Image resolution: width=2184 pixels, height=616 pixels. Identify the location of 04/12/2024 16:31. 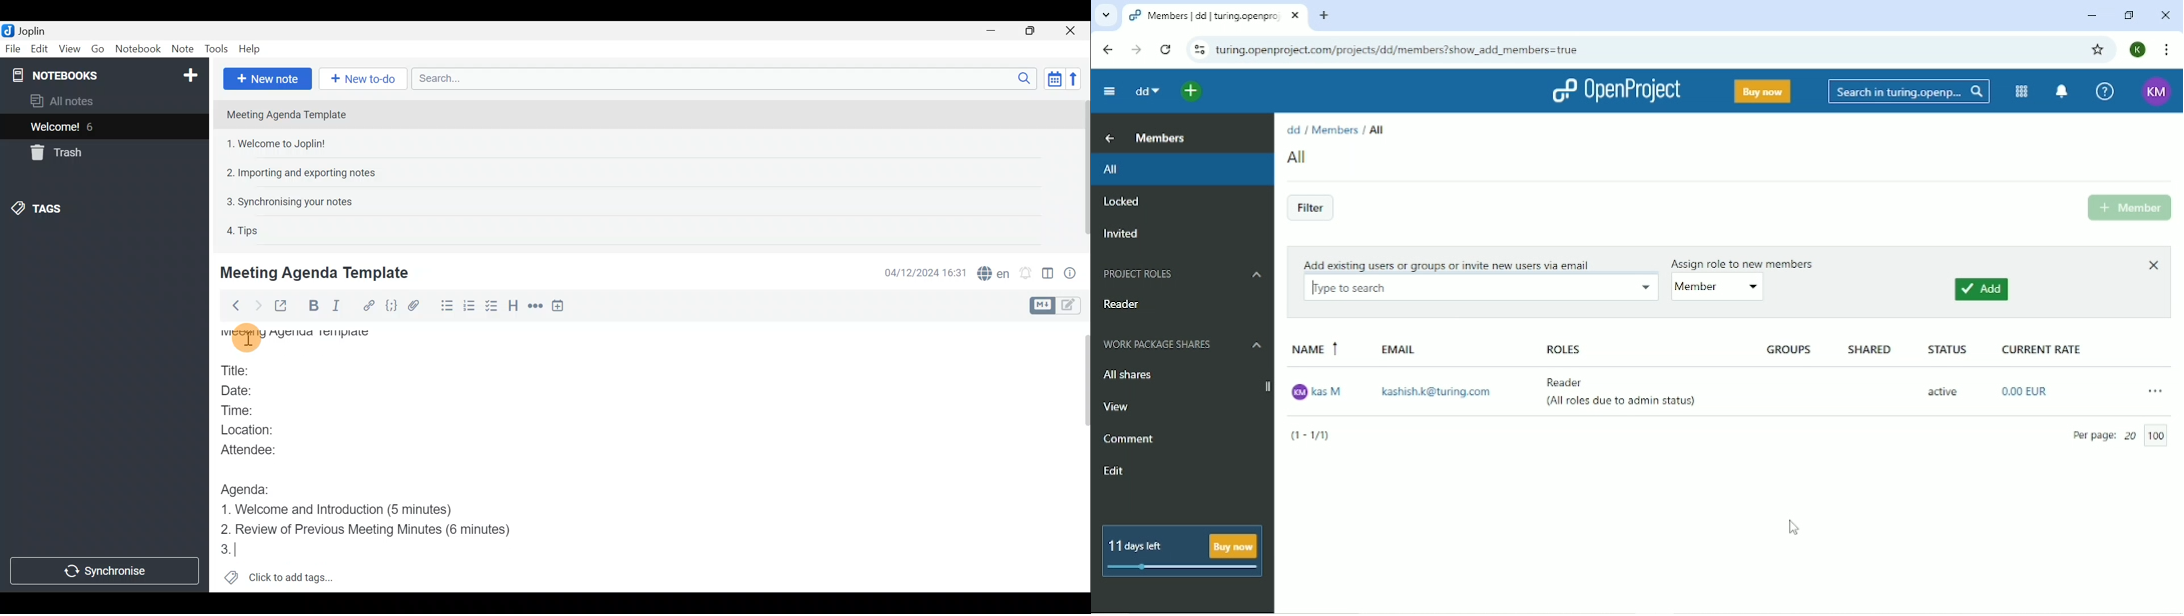
(920, 272).